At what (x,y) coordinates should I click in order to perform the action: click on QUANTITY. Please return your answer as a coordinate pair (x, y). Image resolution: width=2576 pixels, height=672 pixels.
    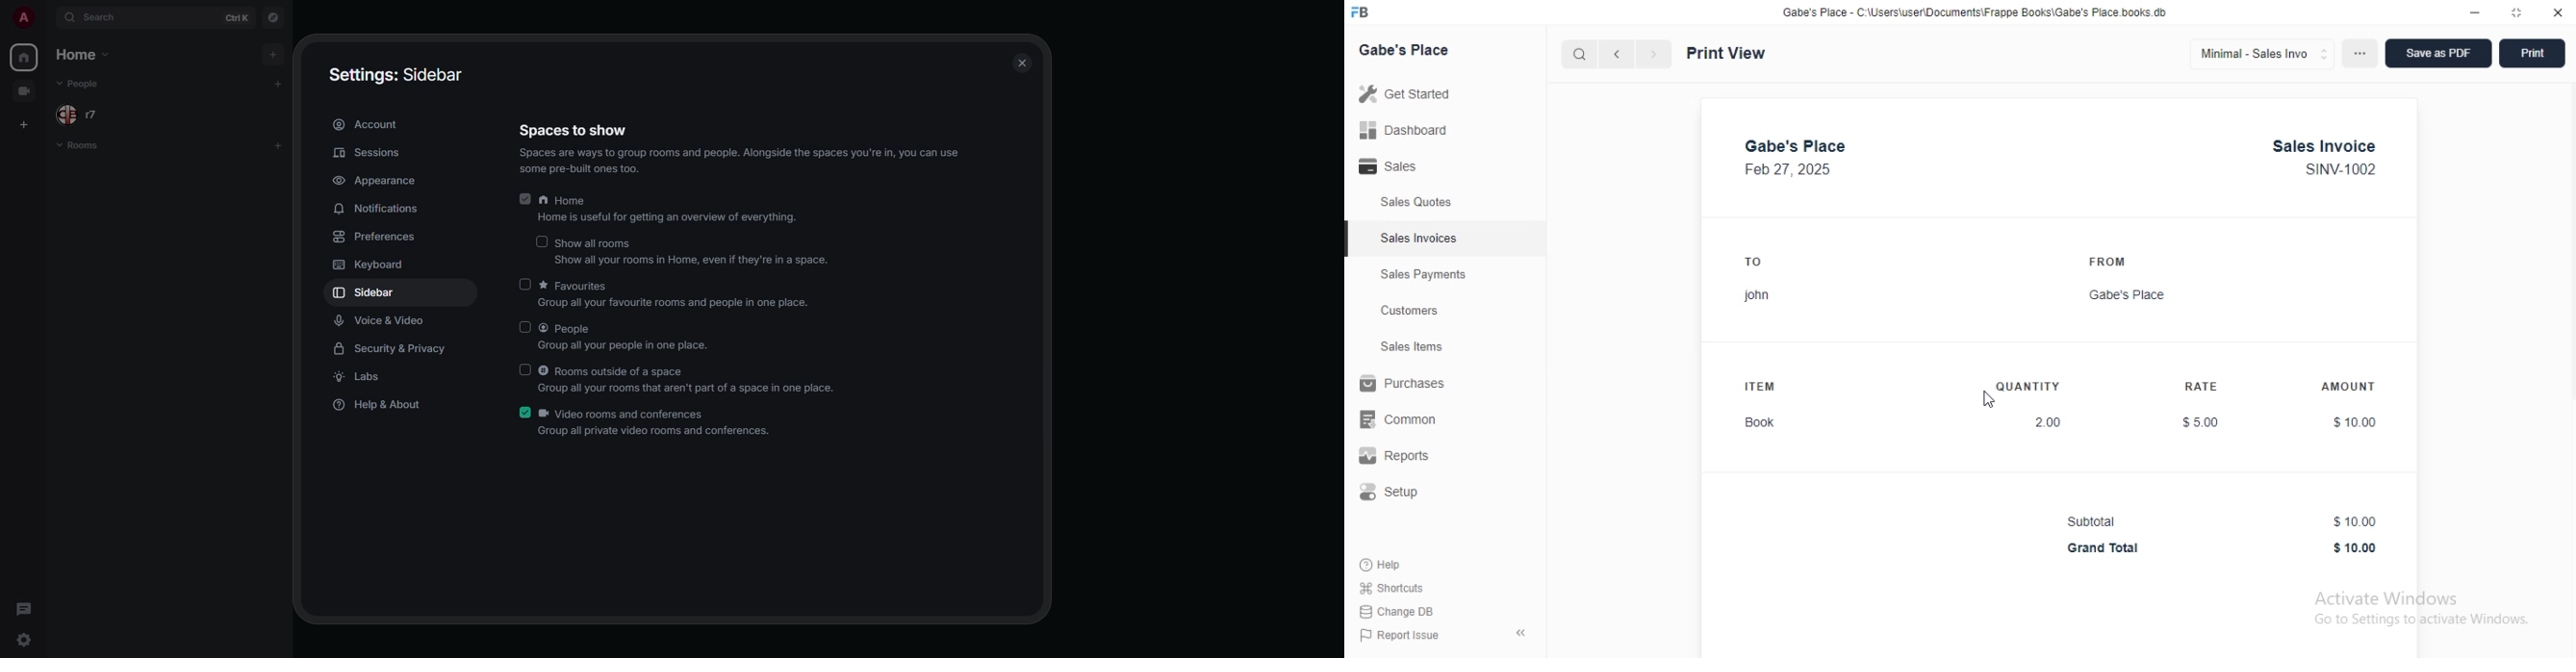
    Looking at the image, I should click on (2028, 387).